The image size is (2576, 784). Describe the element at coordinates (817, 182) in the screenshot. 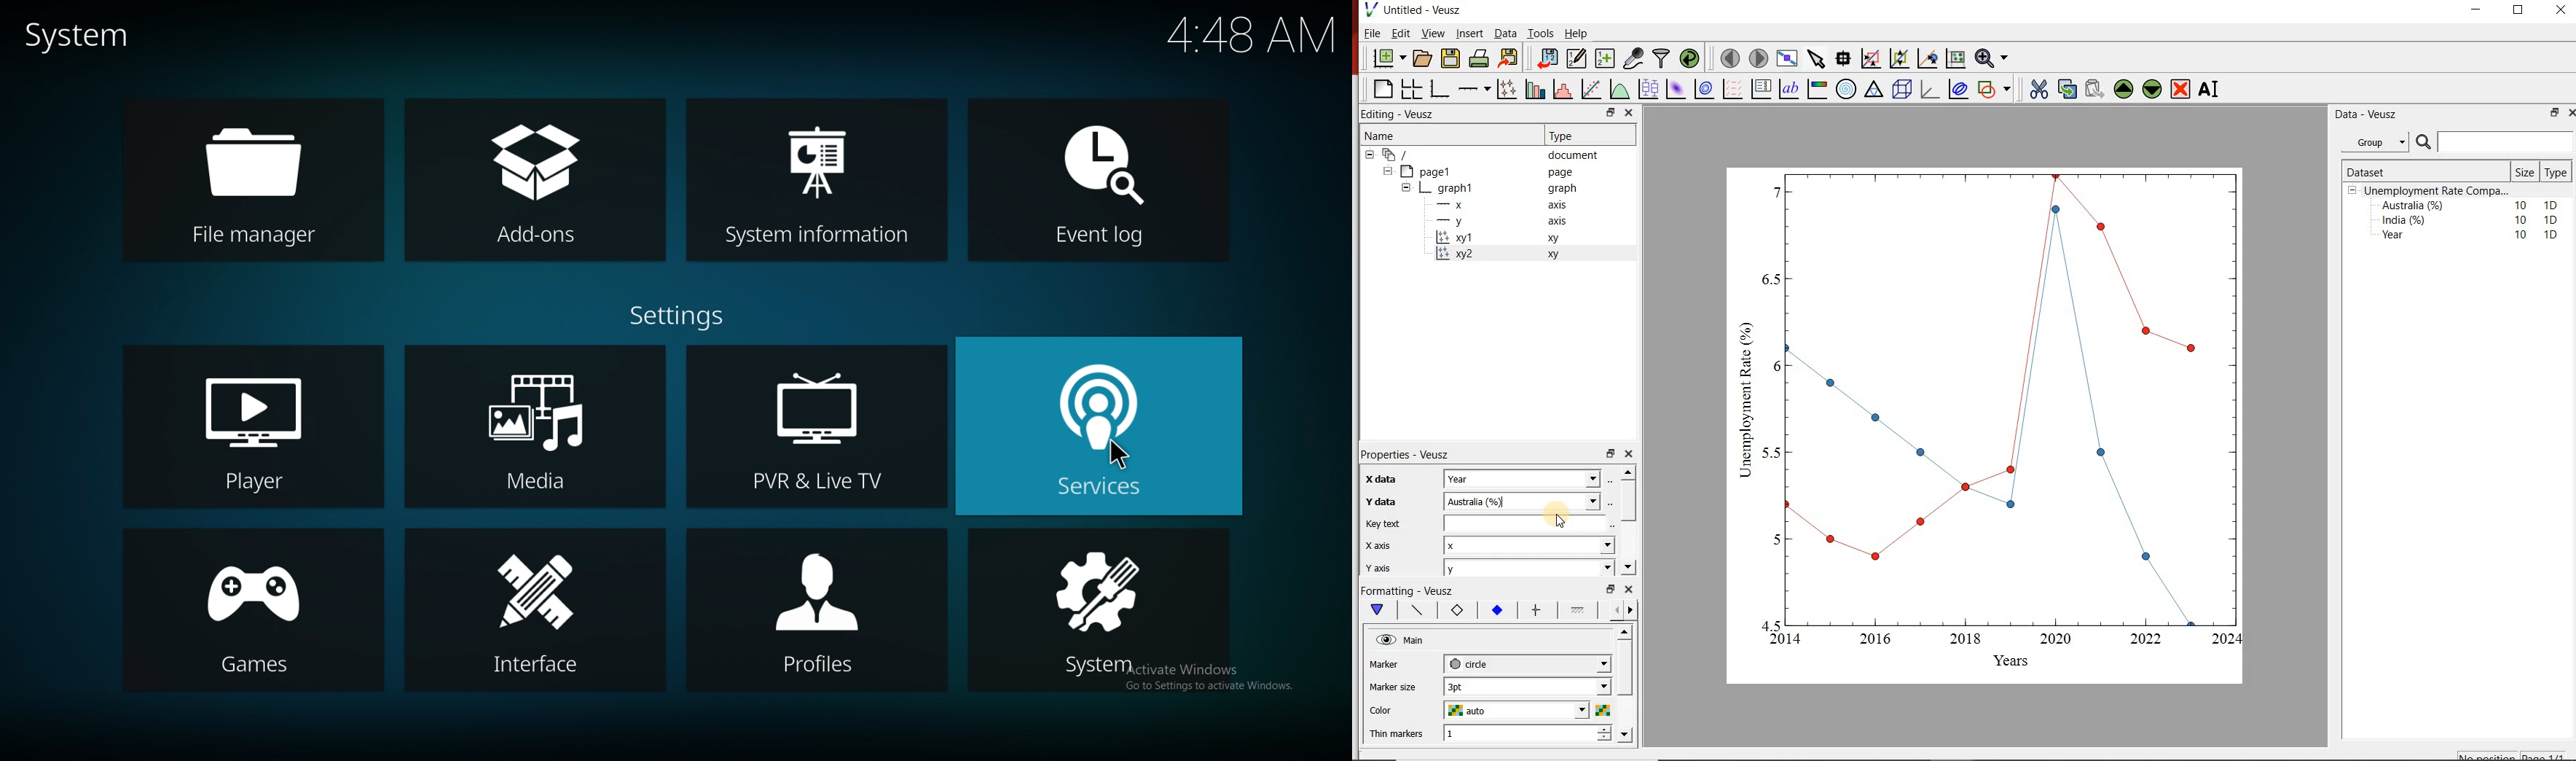

I see `system info` at that location.